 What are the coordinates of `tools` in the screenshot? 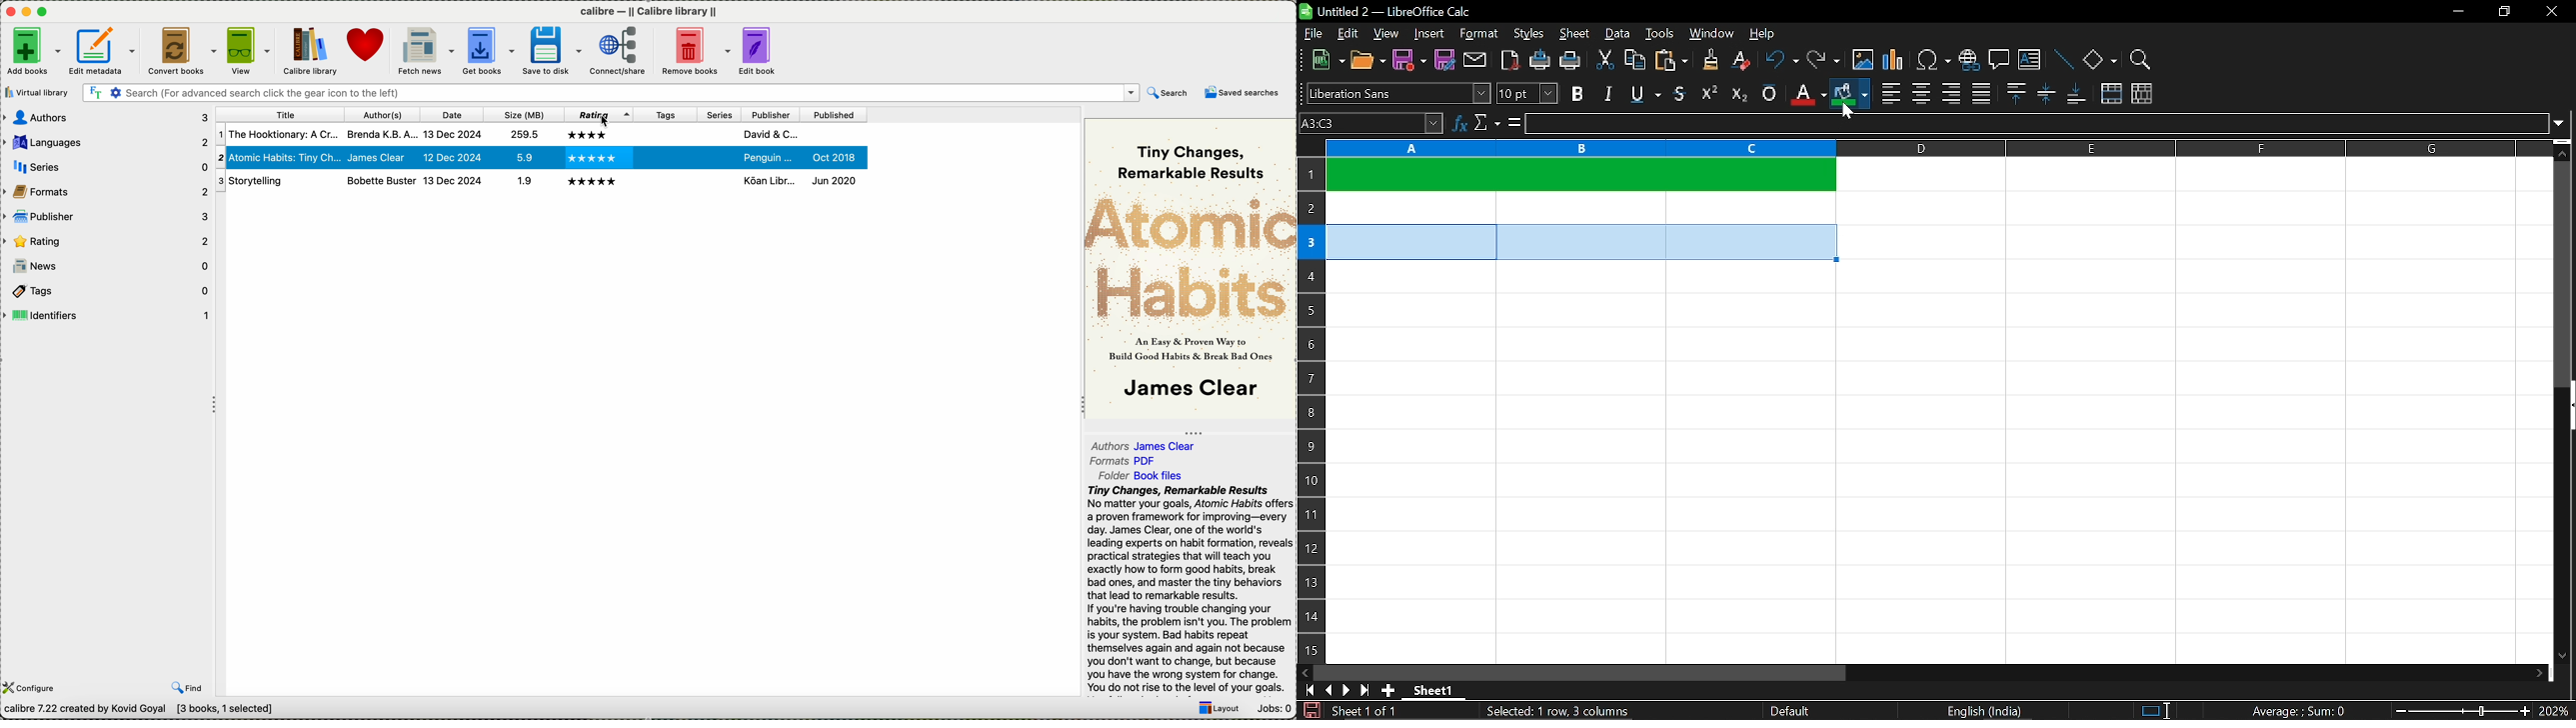 It's located at (1660, 35).